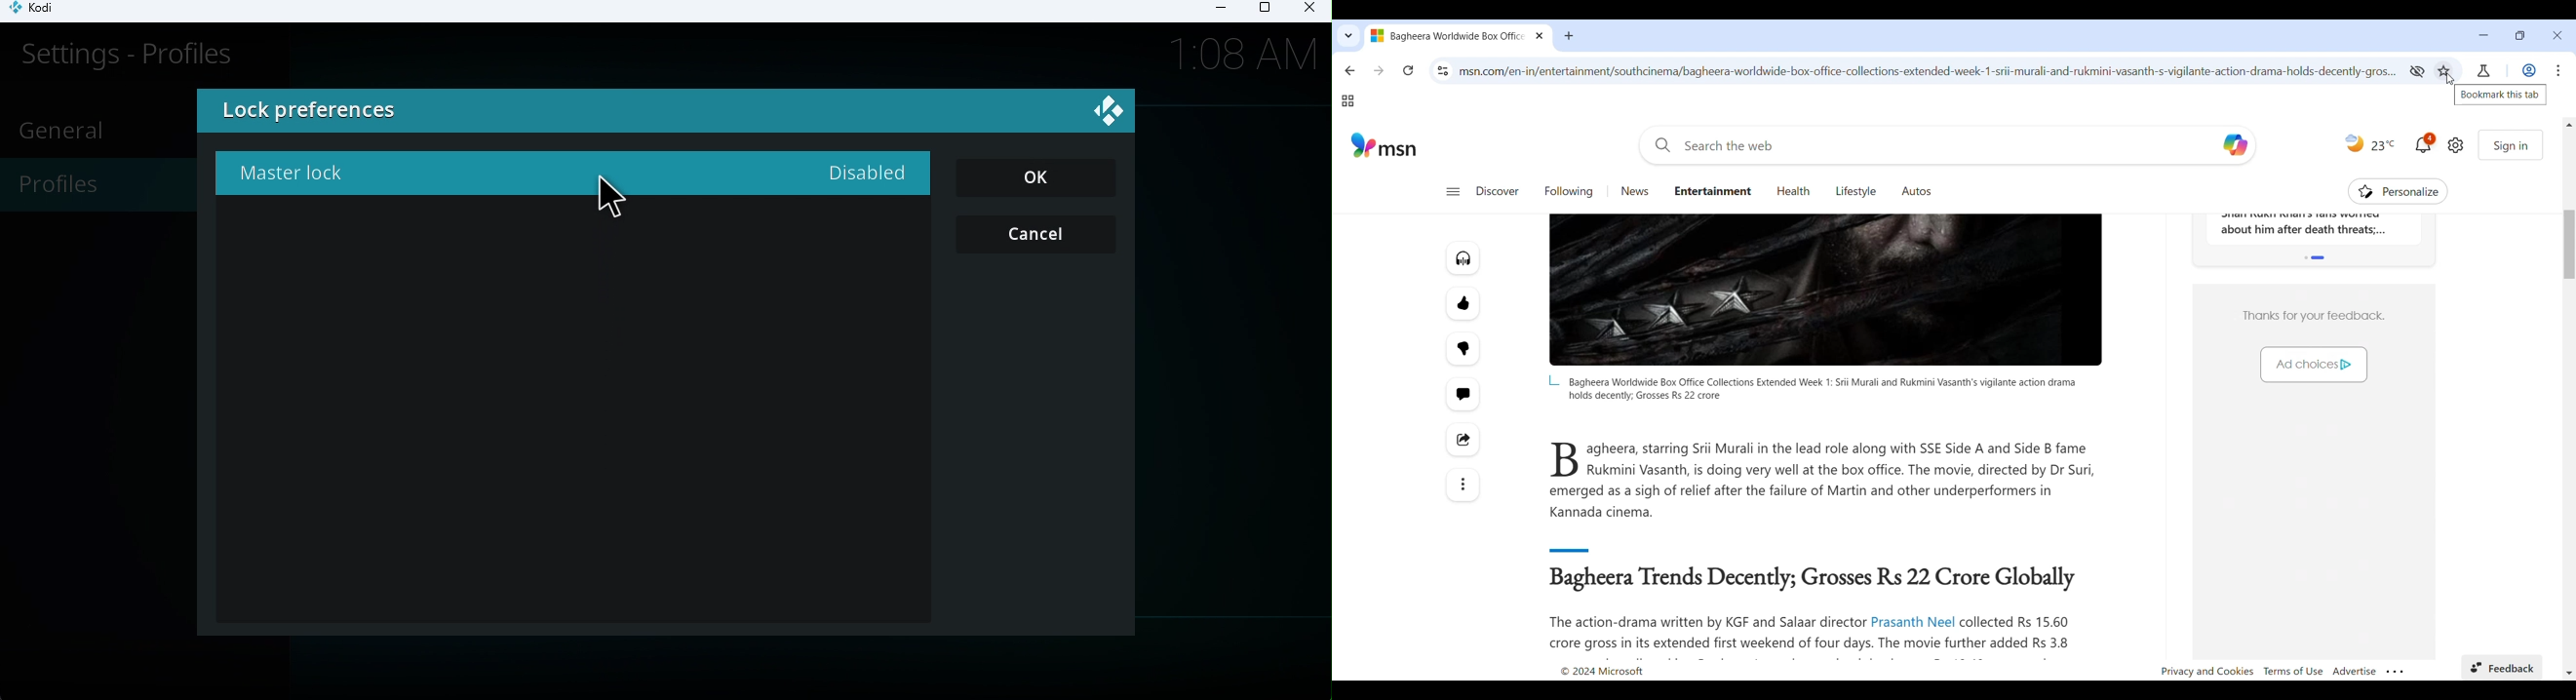 This screenshot has height=700, width=2576. Describe the element at coordinates (1379, 70) in the screenshot. I see `Go forward` at that location.